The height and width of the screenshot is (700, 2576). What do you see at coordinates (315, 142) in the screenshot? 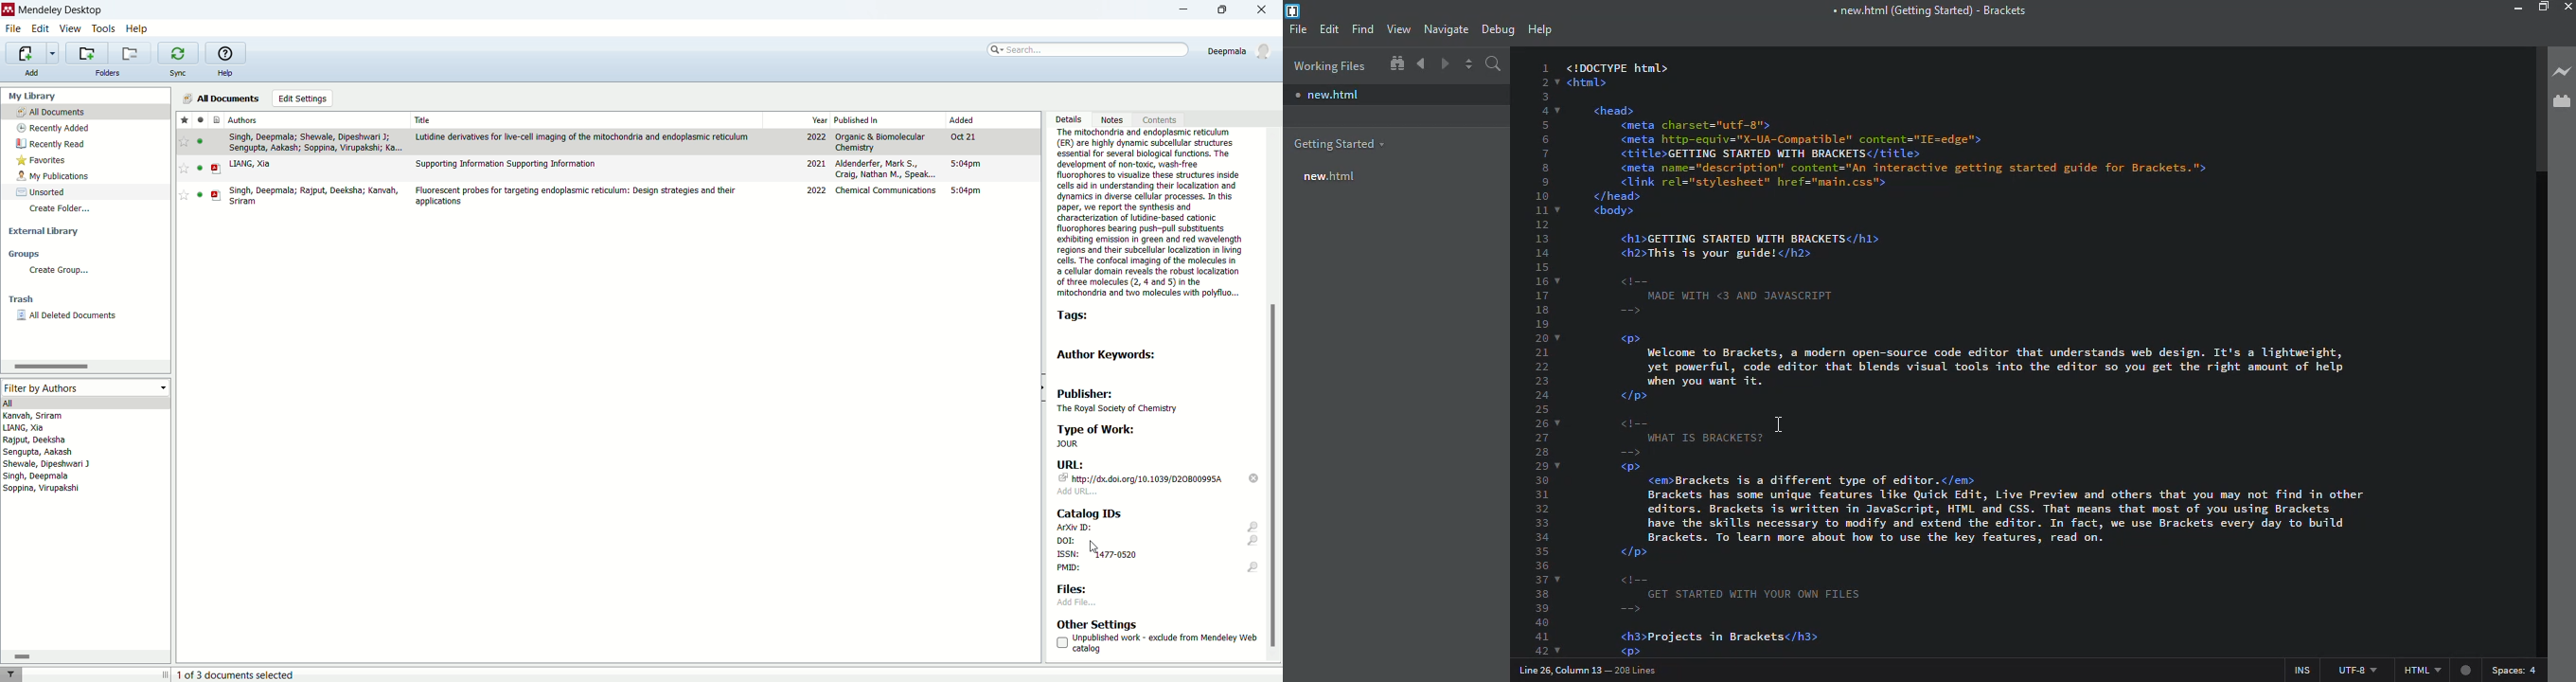
I see `singh, deepmala; shewale, dipeshwari J; sengupta, aakash; soppina, virupakshi; ka` at bounding box center [315, 142].